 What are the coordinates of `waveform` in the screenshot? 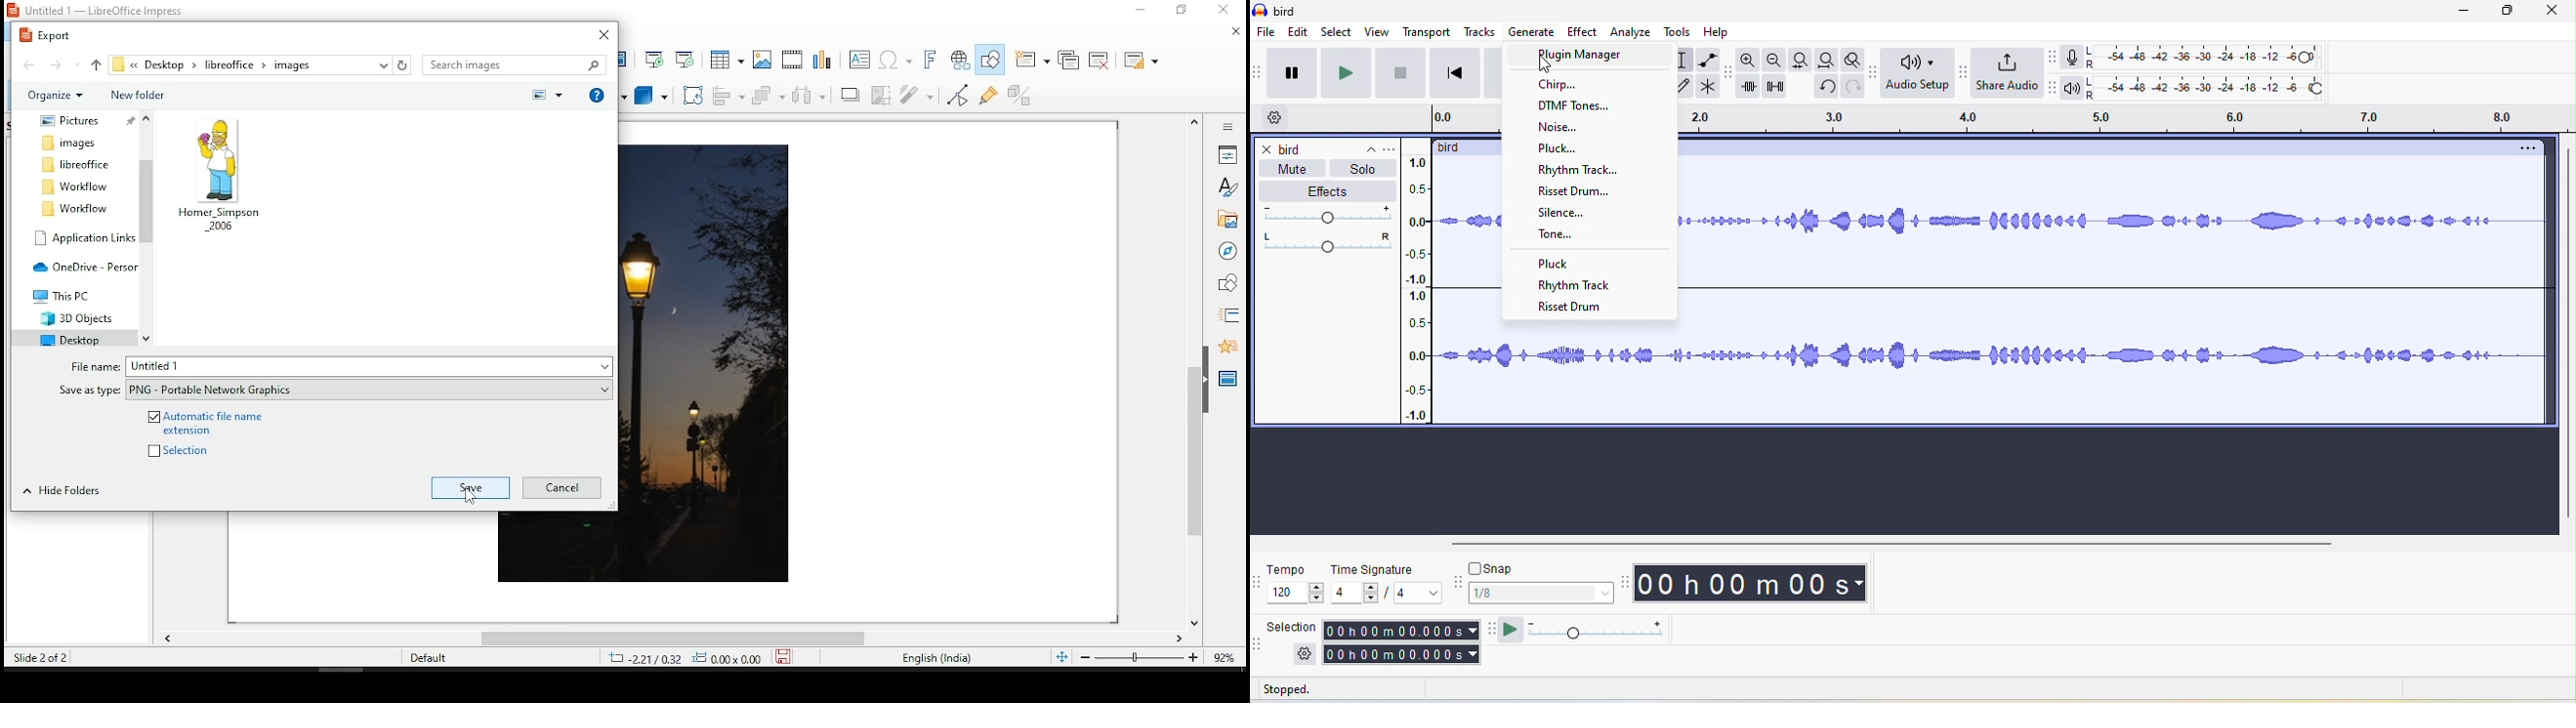 It's located at (2111, 240).